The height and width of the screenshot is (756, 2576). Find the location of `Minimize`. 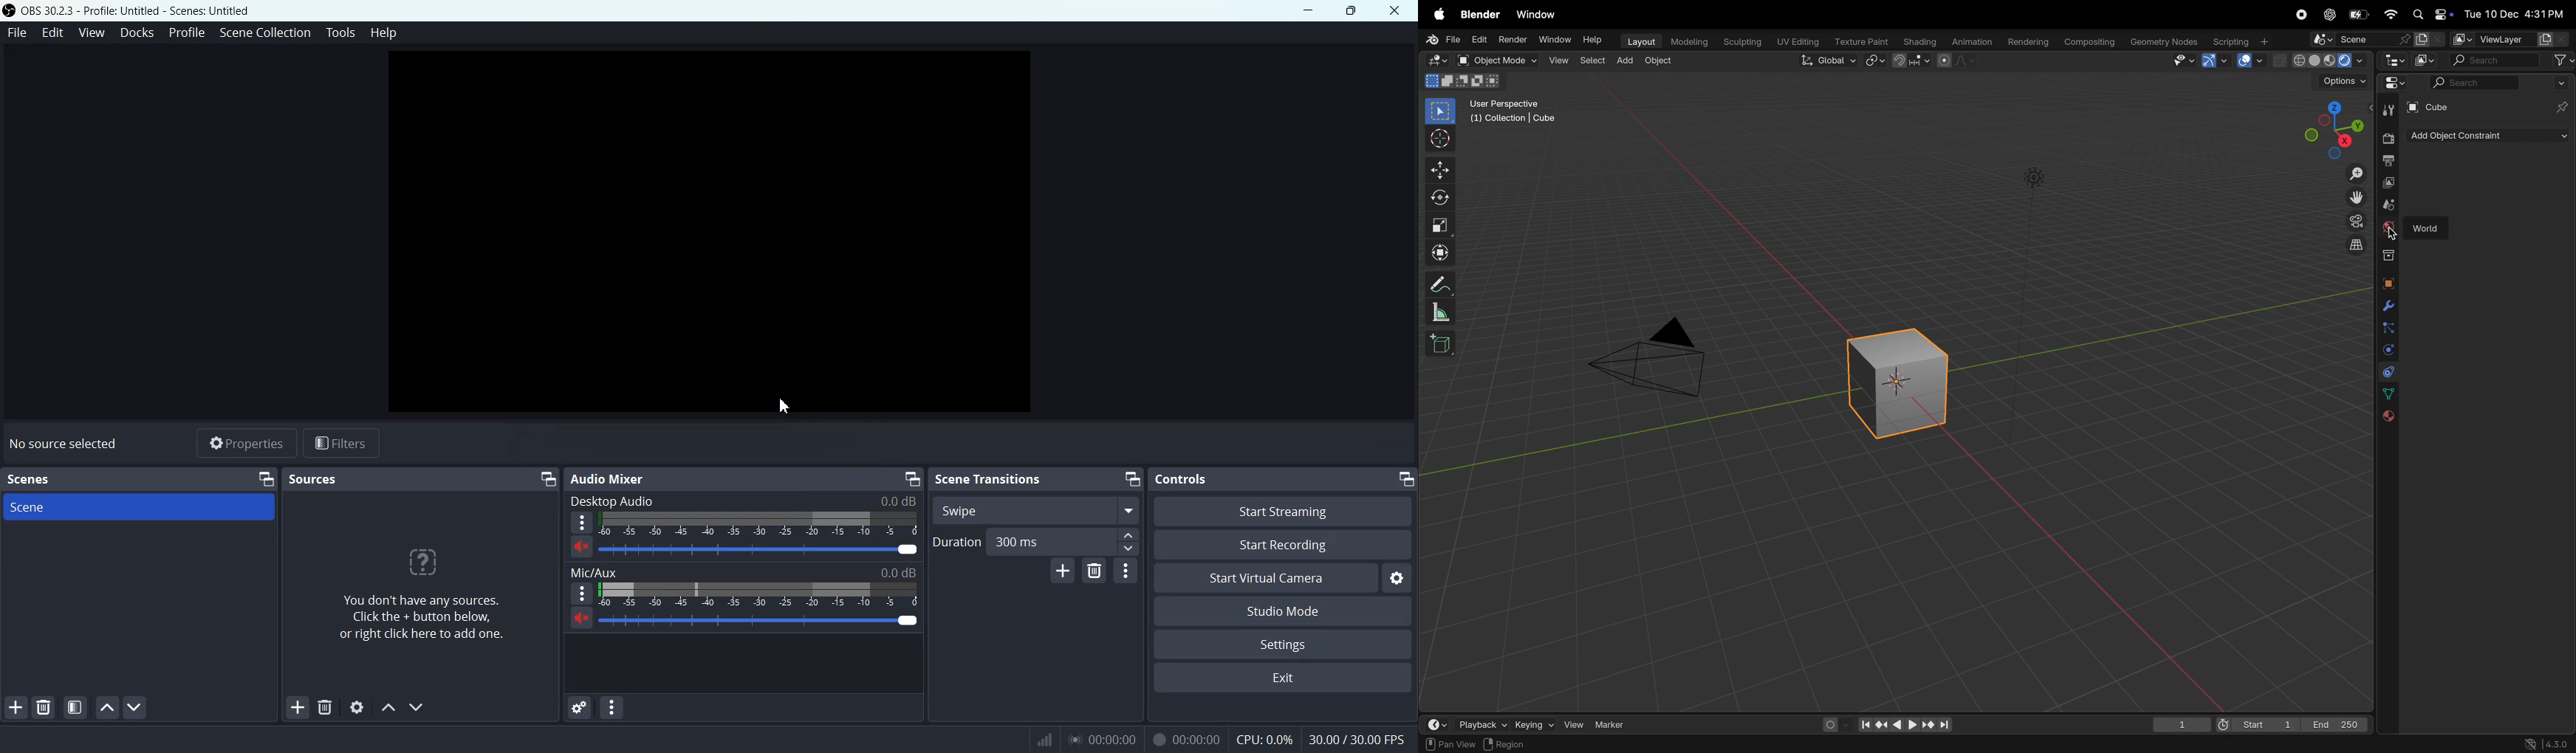

Minimize is located at coordinates (1133, 480).